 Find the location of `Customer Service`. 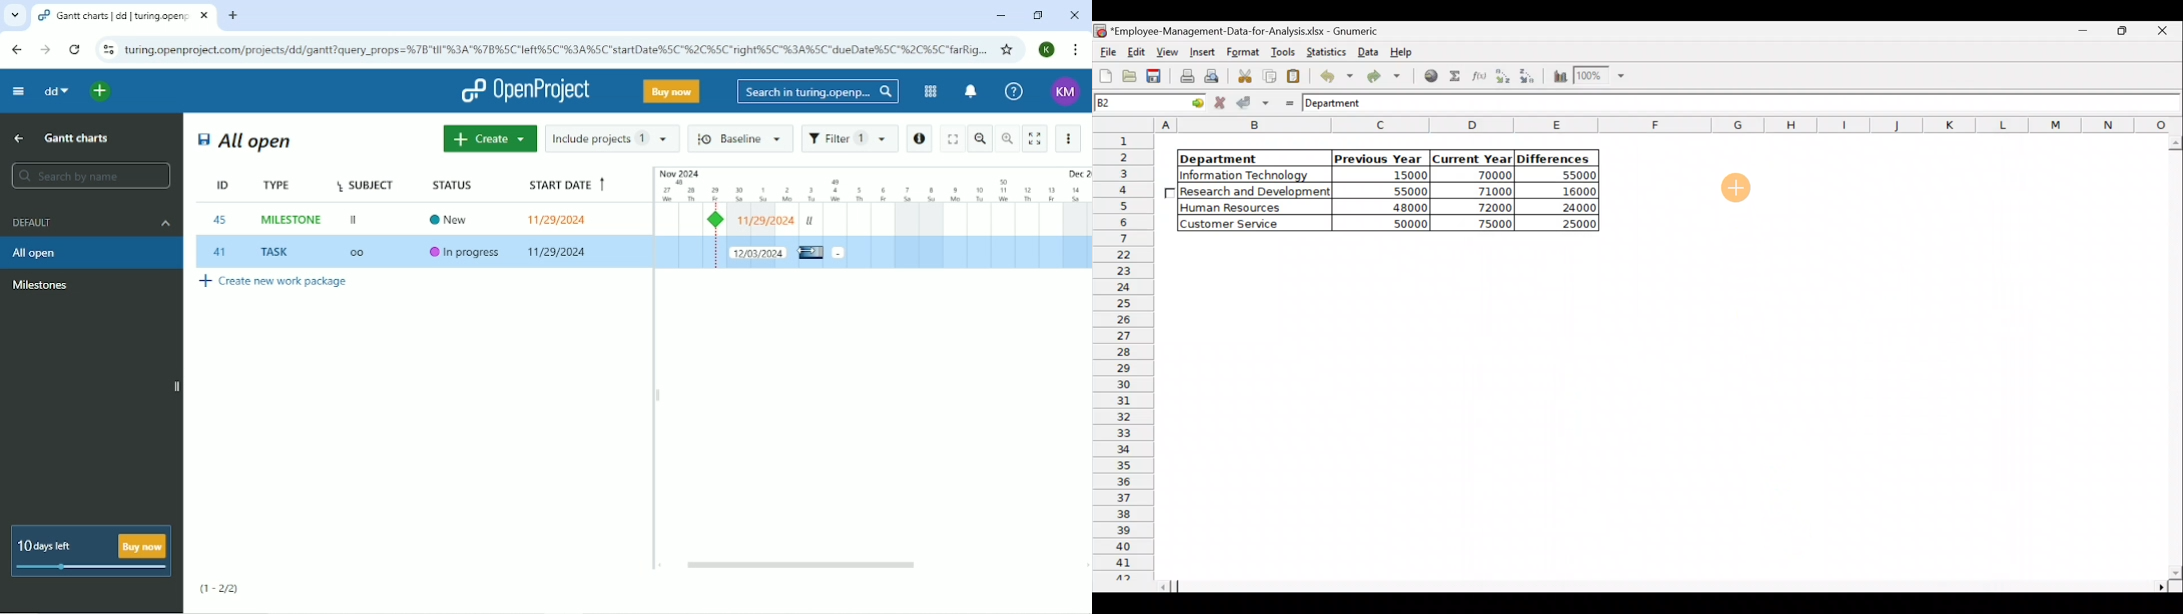

Customer Service is located at coordinates (1243, 224).